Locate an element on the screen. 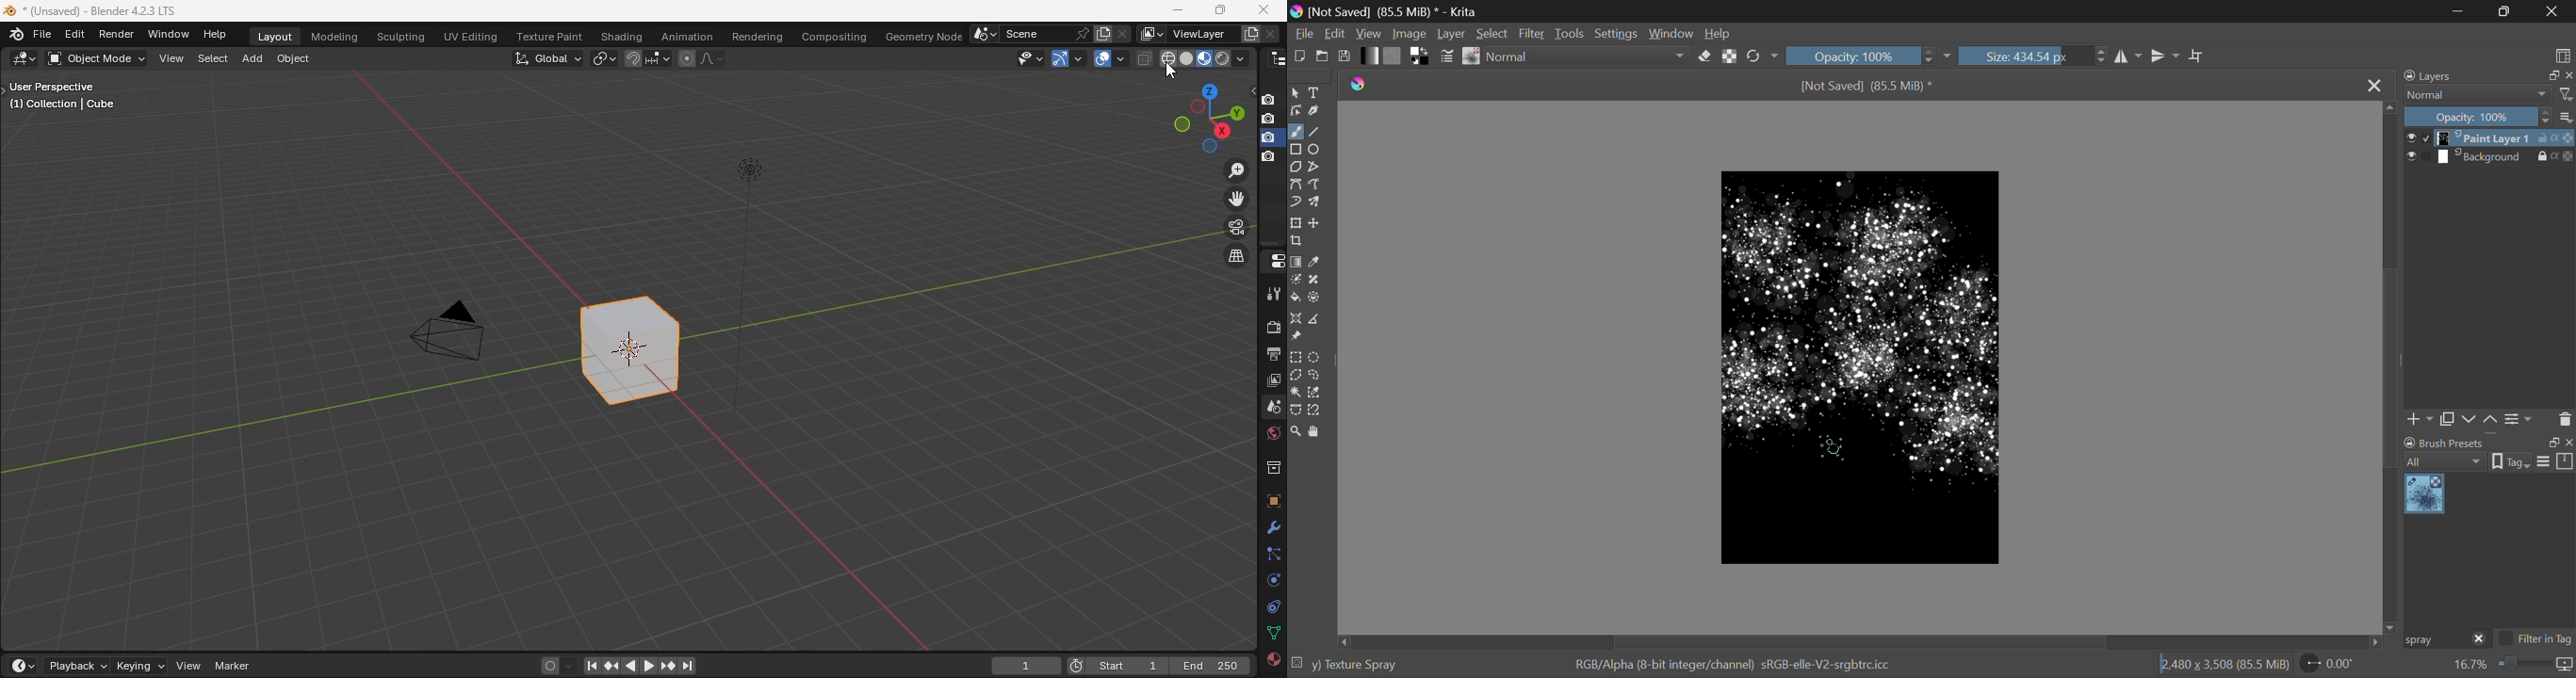  perspective camera focal length value in millimeters is located at coordinates (453, 330).